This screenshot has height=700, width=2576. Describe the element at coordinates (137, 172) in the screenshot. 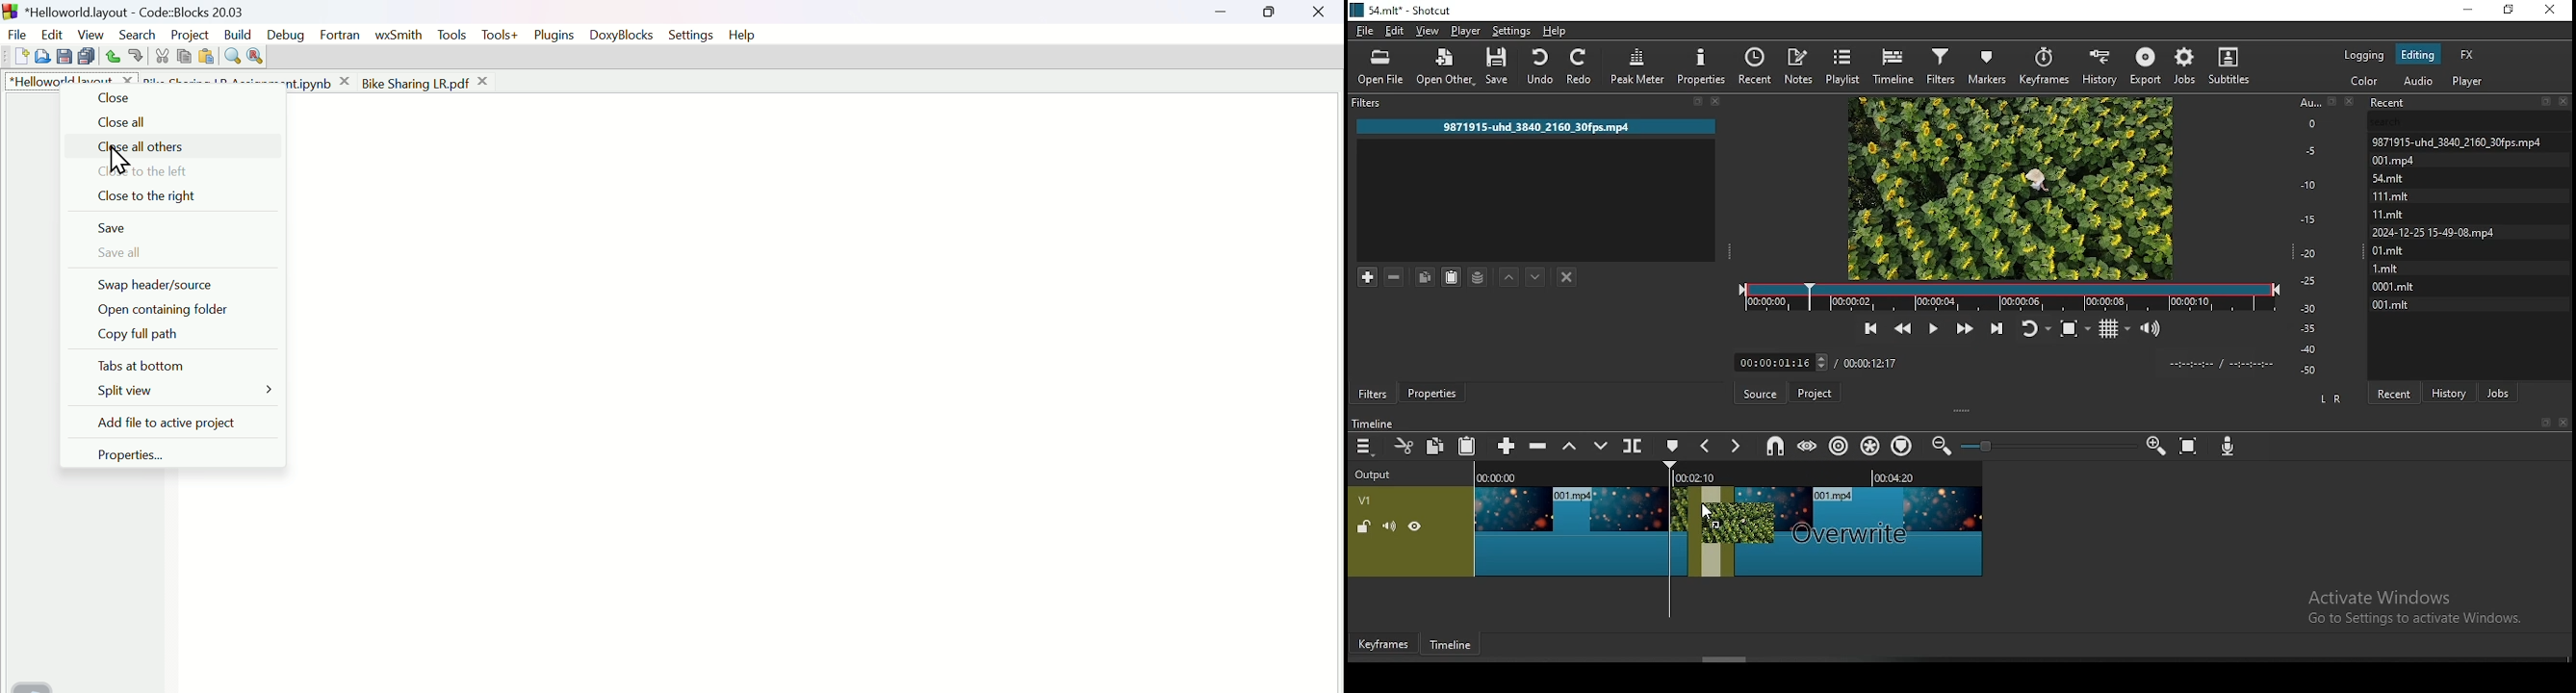

I see `Close to the left` at that location.